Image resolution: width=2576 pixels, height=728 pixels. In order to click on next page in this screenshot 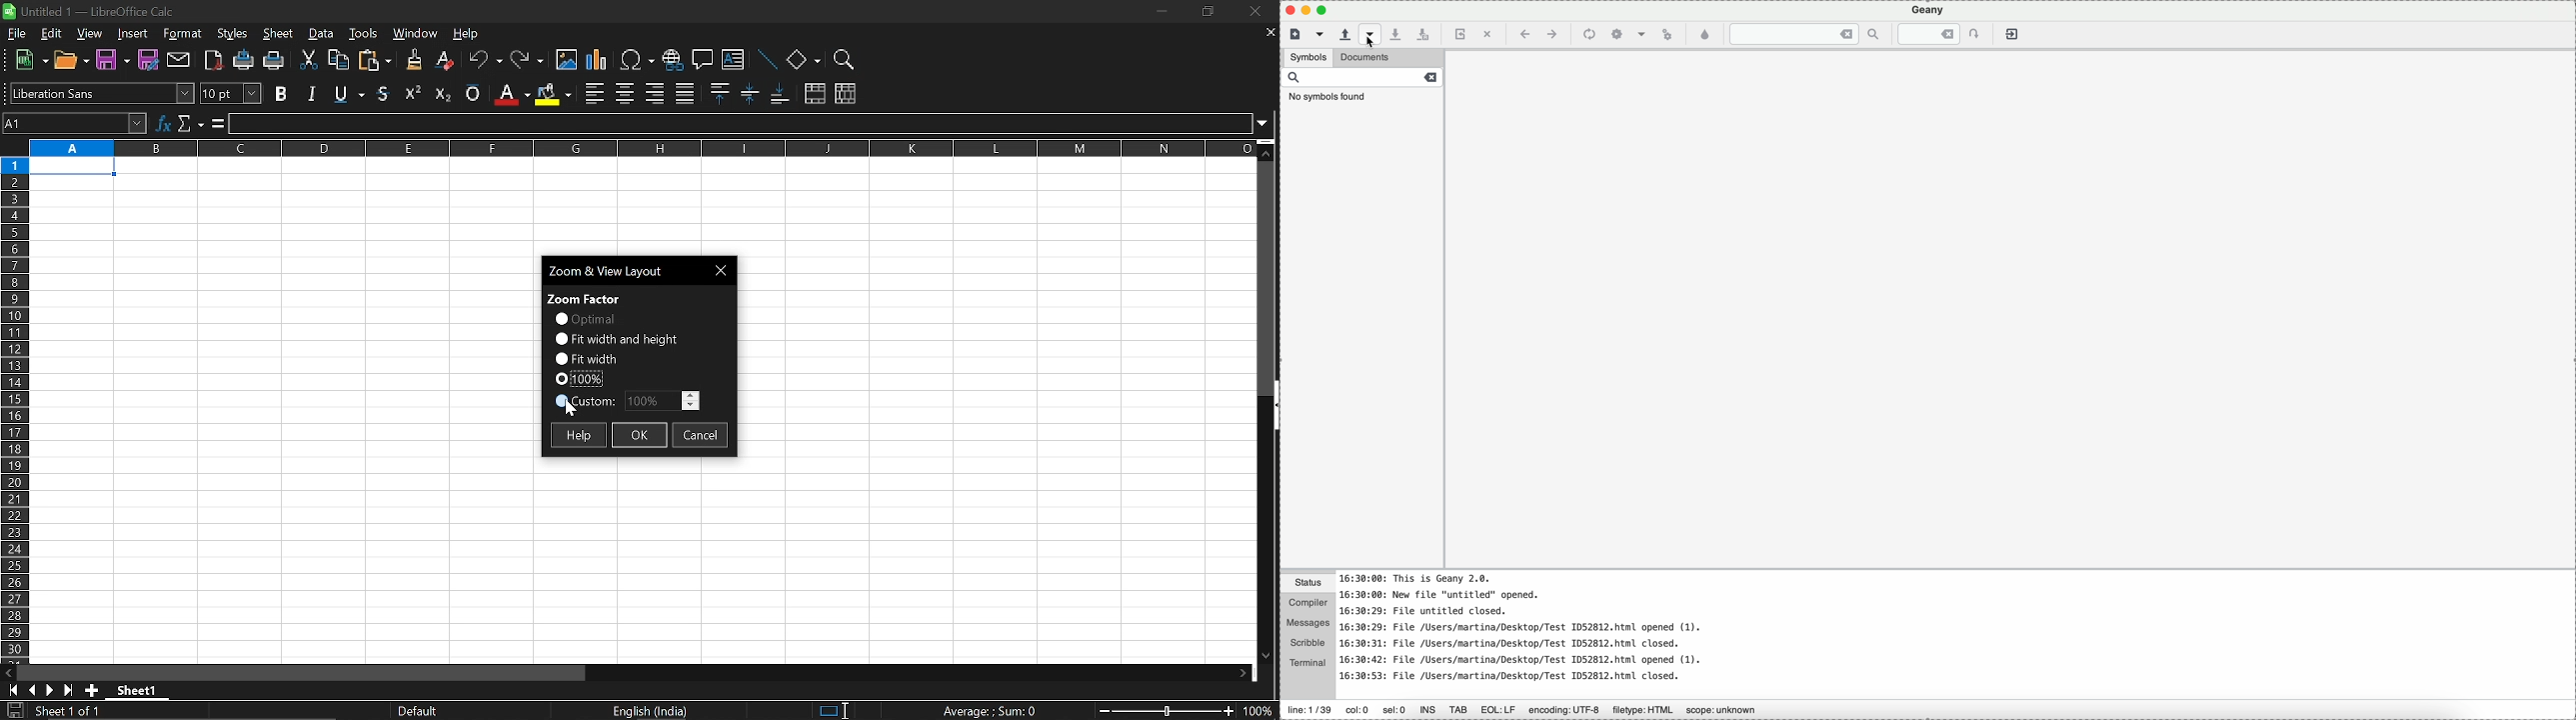, I will do `click(50, 691)`.